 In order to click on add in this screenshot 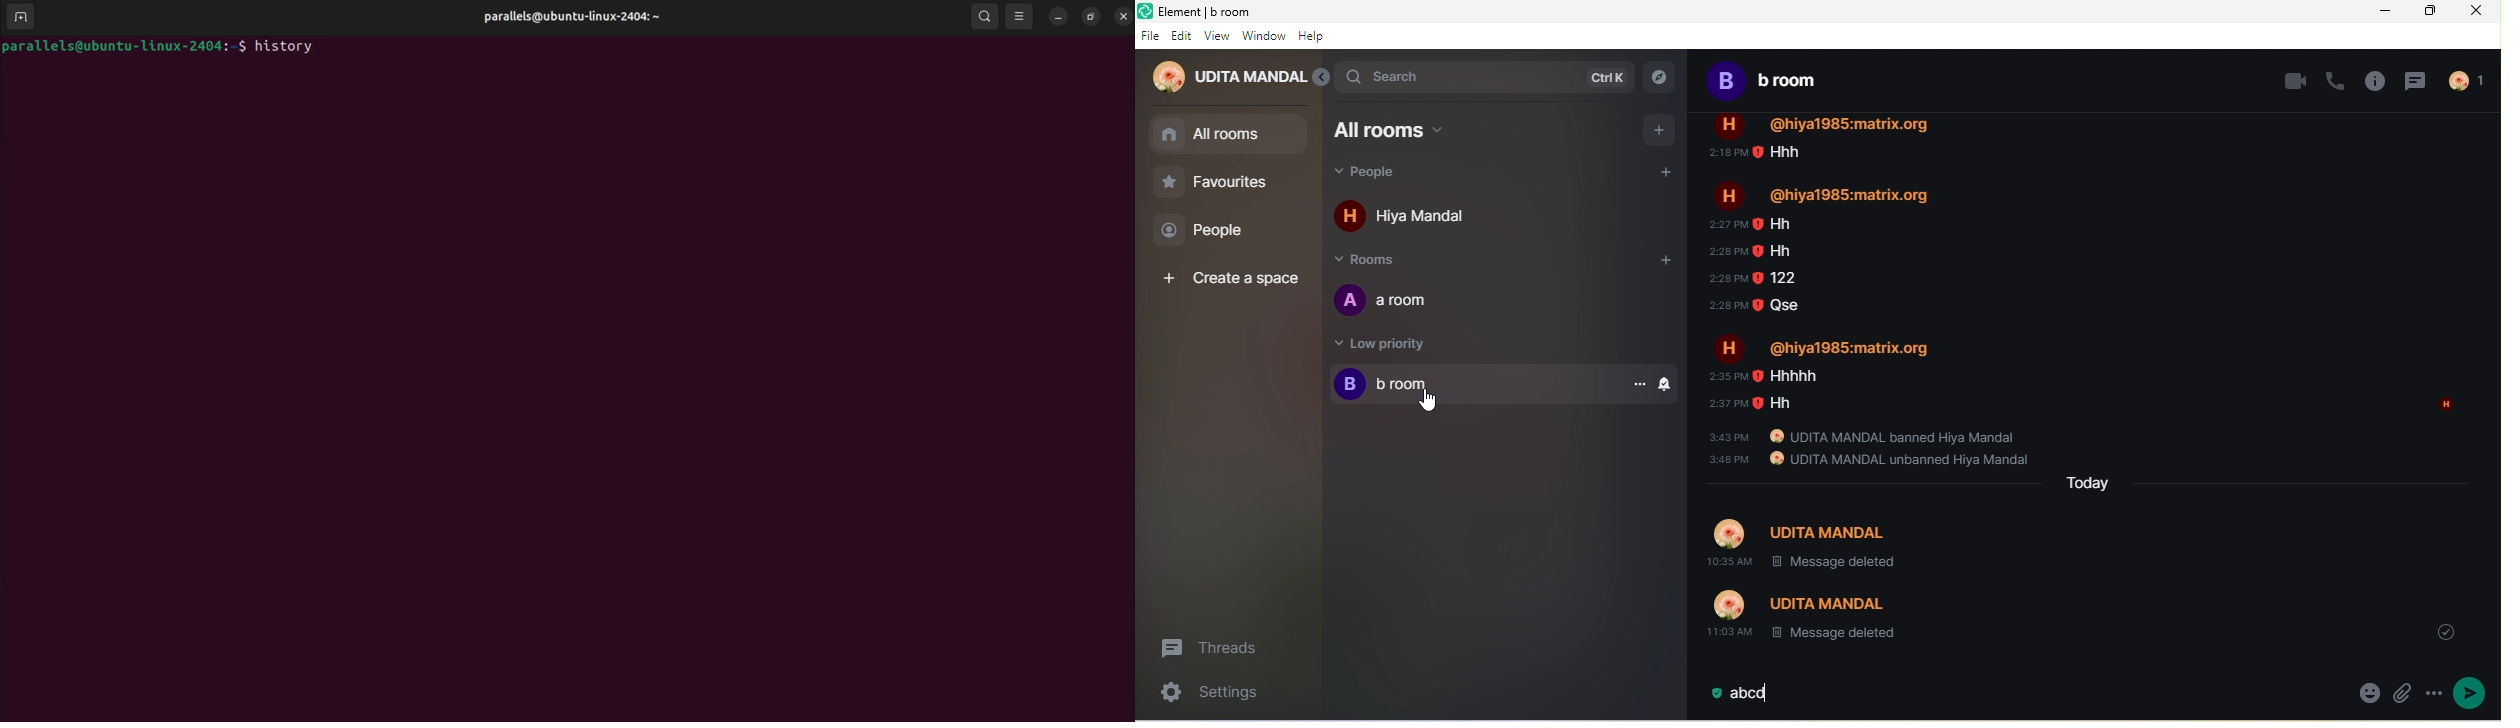, I will do `click(1659, 129)`.